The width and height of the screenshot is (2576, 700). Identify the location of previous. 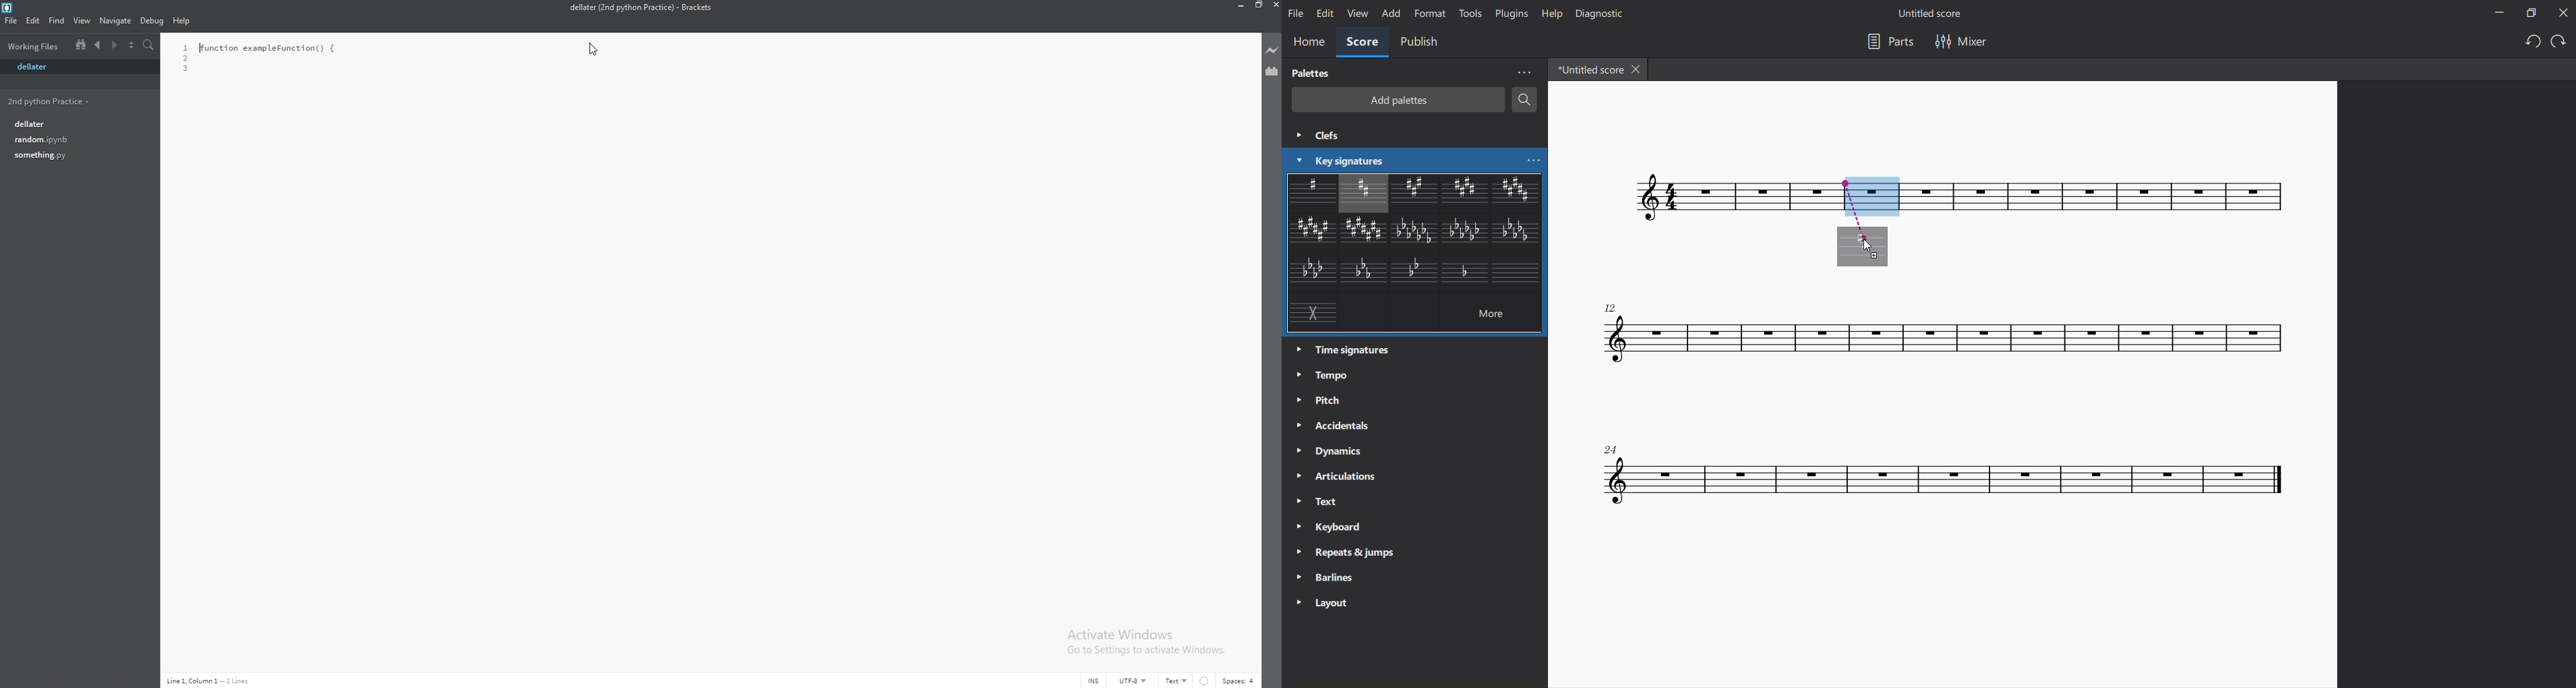
(96, 45).